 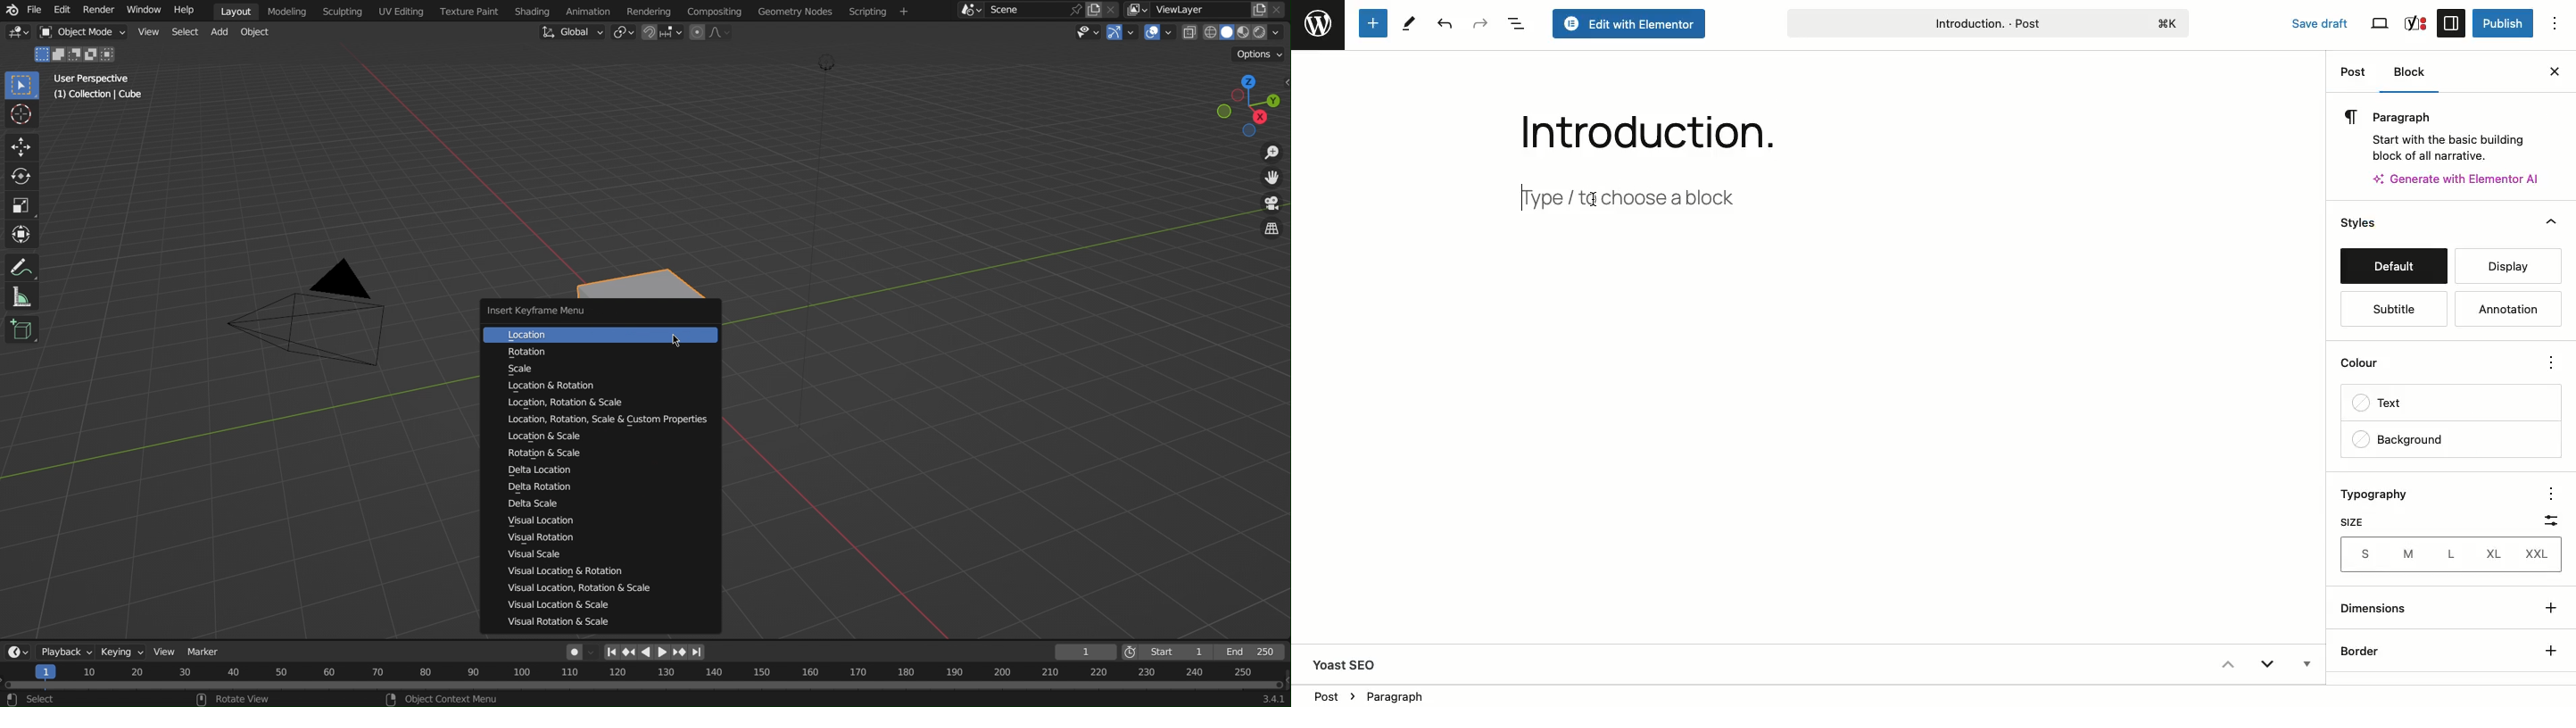 What do you see at coordinates (531, 538) in the screenshot?
I see `Visual Rotation` at bounding box center [531, 538].